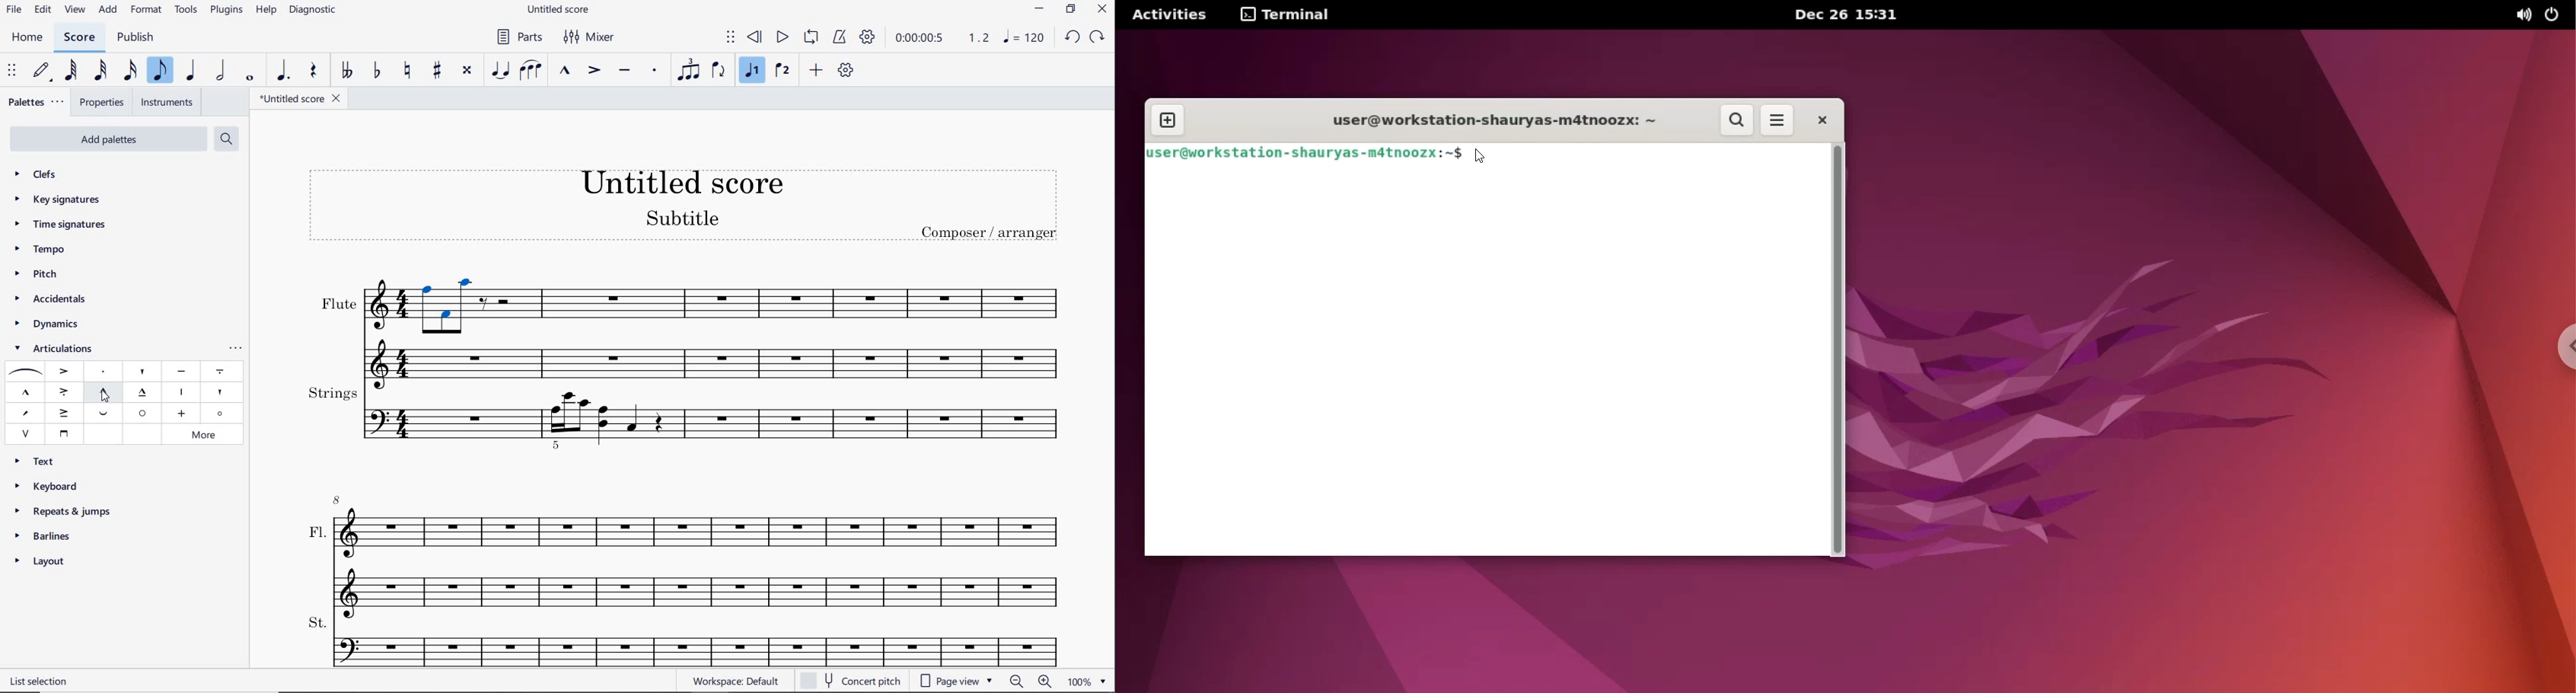 This screenshot has height=700, width=2576. Describe the element at coordinates (685, 416) in the screenshot. I see `strings` at that location.